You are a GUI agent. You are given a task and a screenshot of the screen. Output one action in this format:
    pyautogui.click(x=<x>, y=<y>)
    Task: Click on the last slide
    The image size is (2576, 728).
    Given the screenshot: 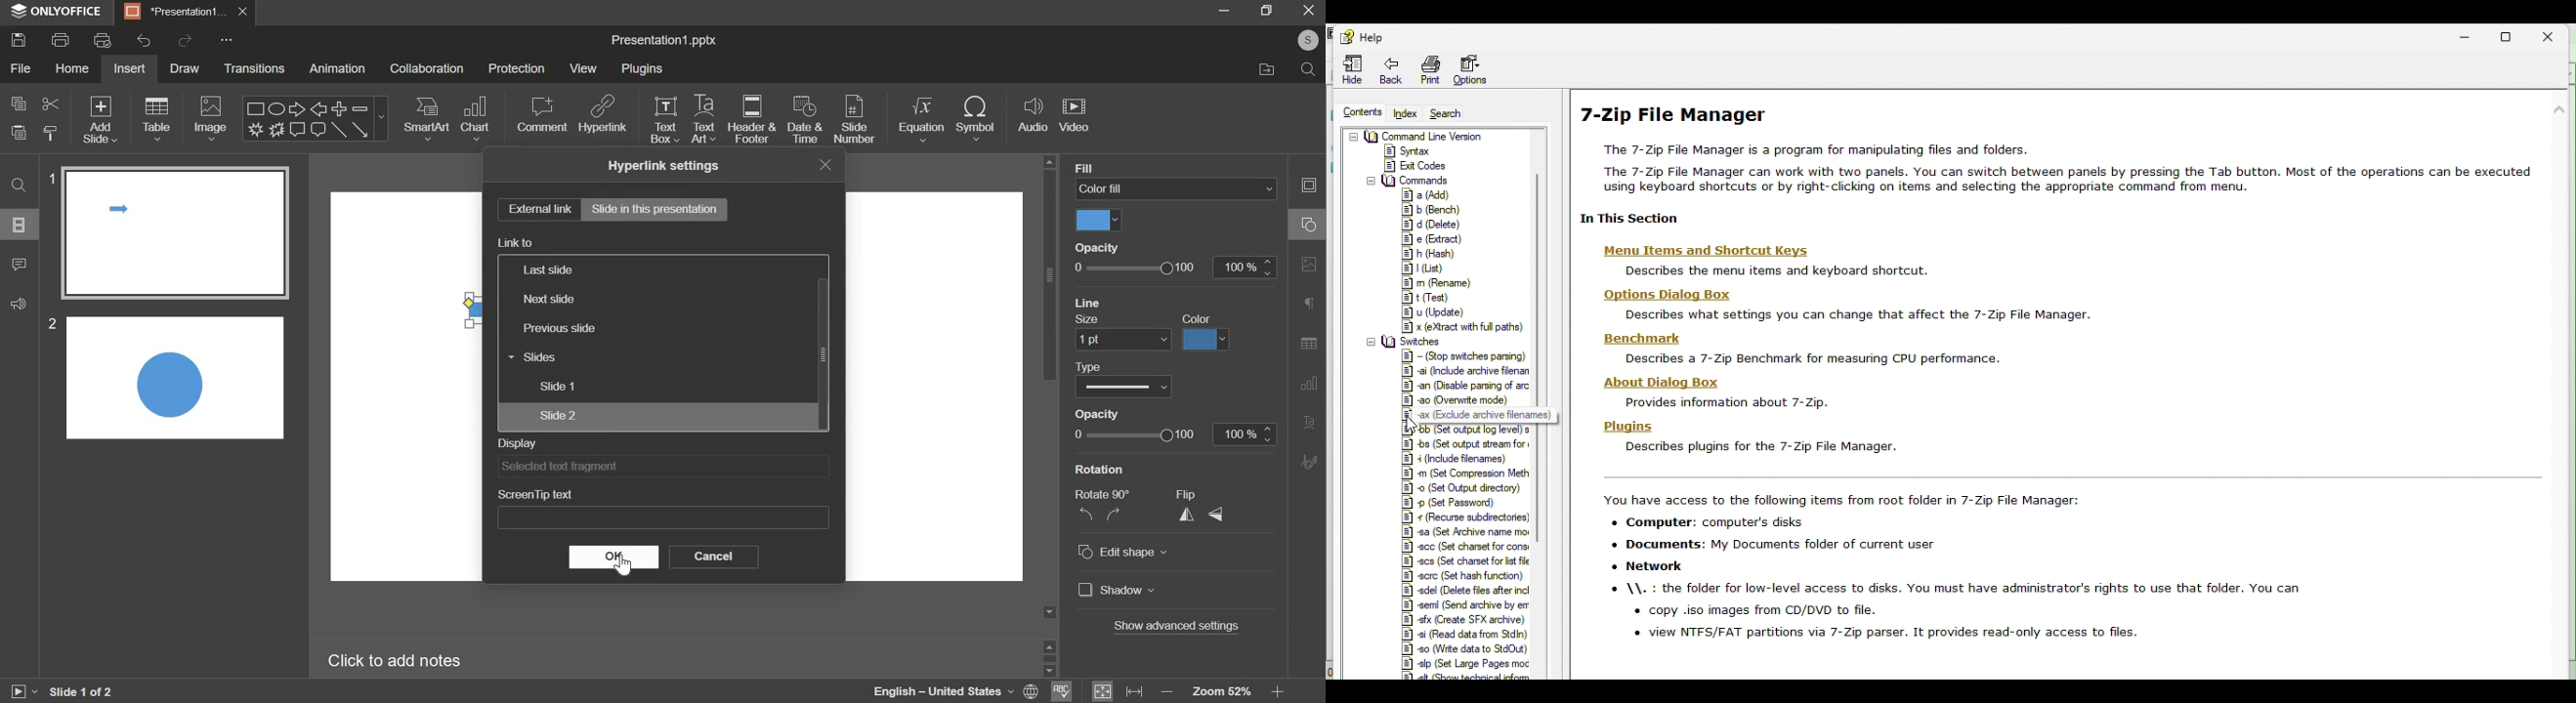 What is the action you would take?
    pyautogui.click(x=547, y=270)
    